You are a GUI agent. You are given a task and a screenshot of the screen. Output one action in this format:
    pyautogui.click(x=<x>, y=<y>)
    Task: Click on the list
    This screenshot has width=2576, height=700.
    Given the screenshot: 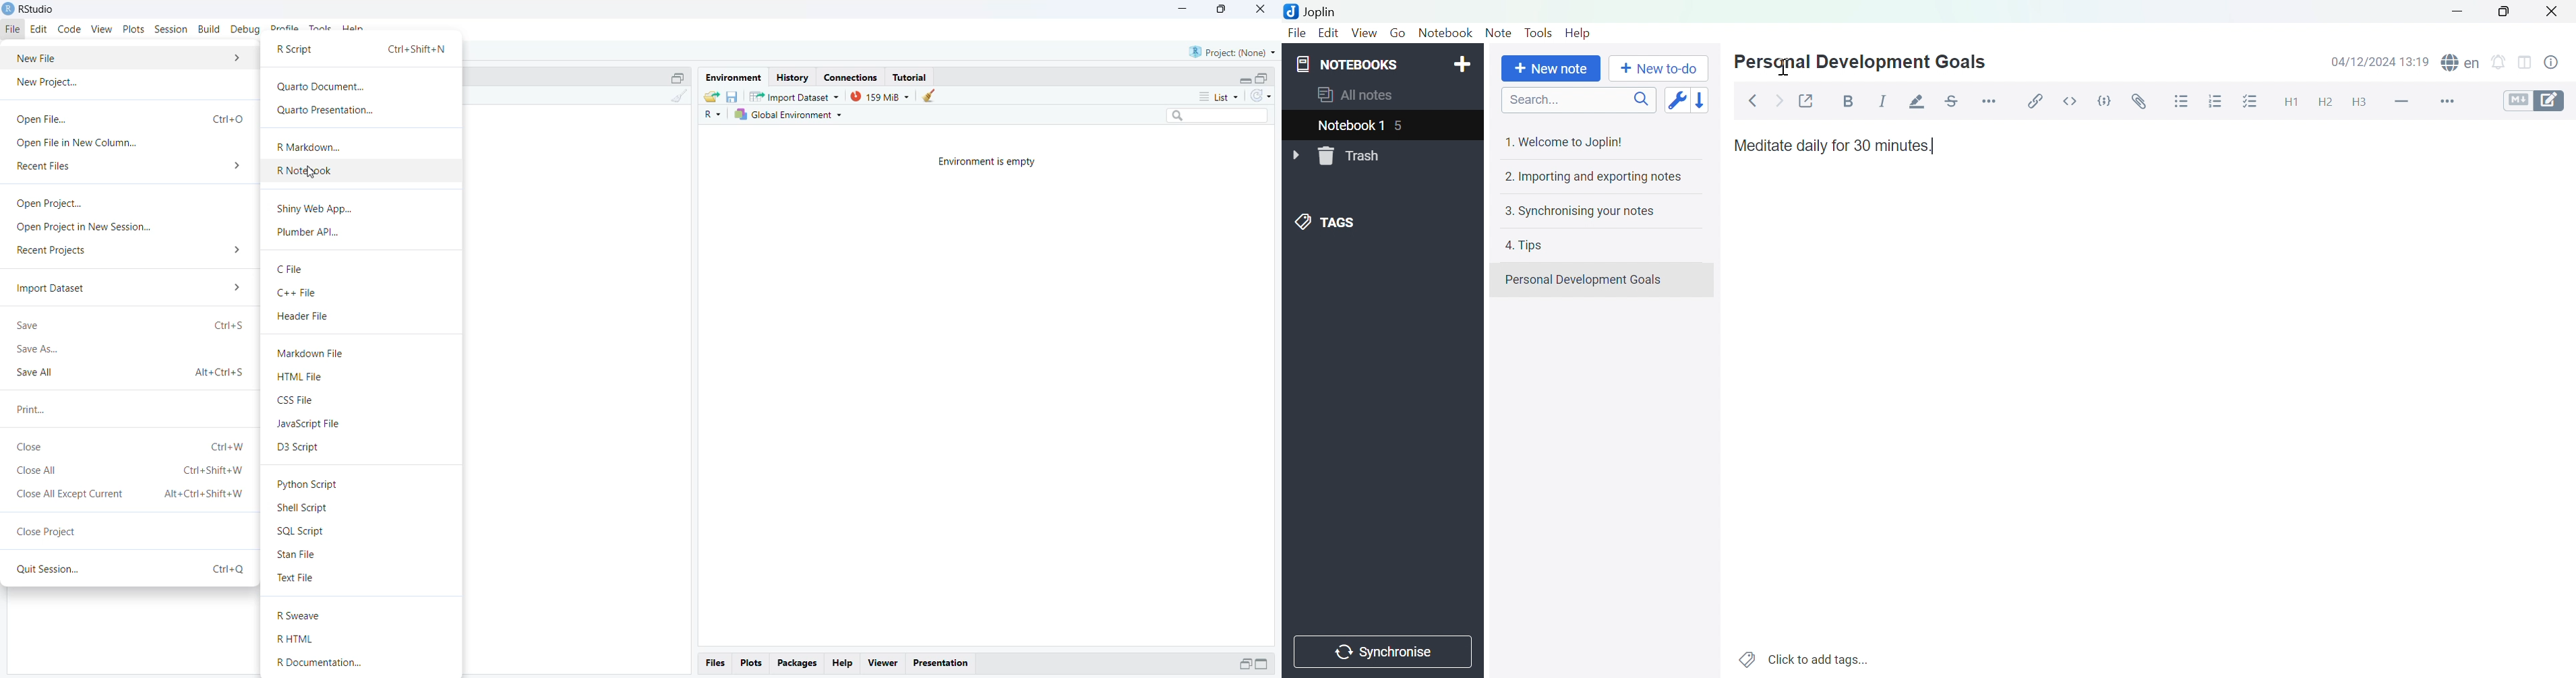 What is the action you would take?
    pyautogui.click(x=1212, y=96)
    